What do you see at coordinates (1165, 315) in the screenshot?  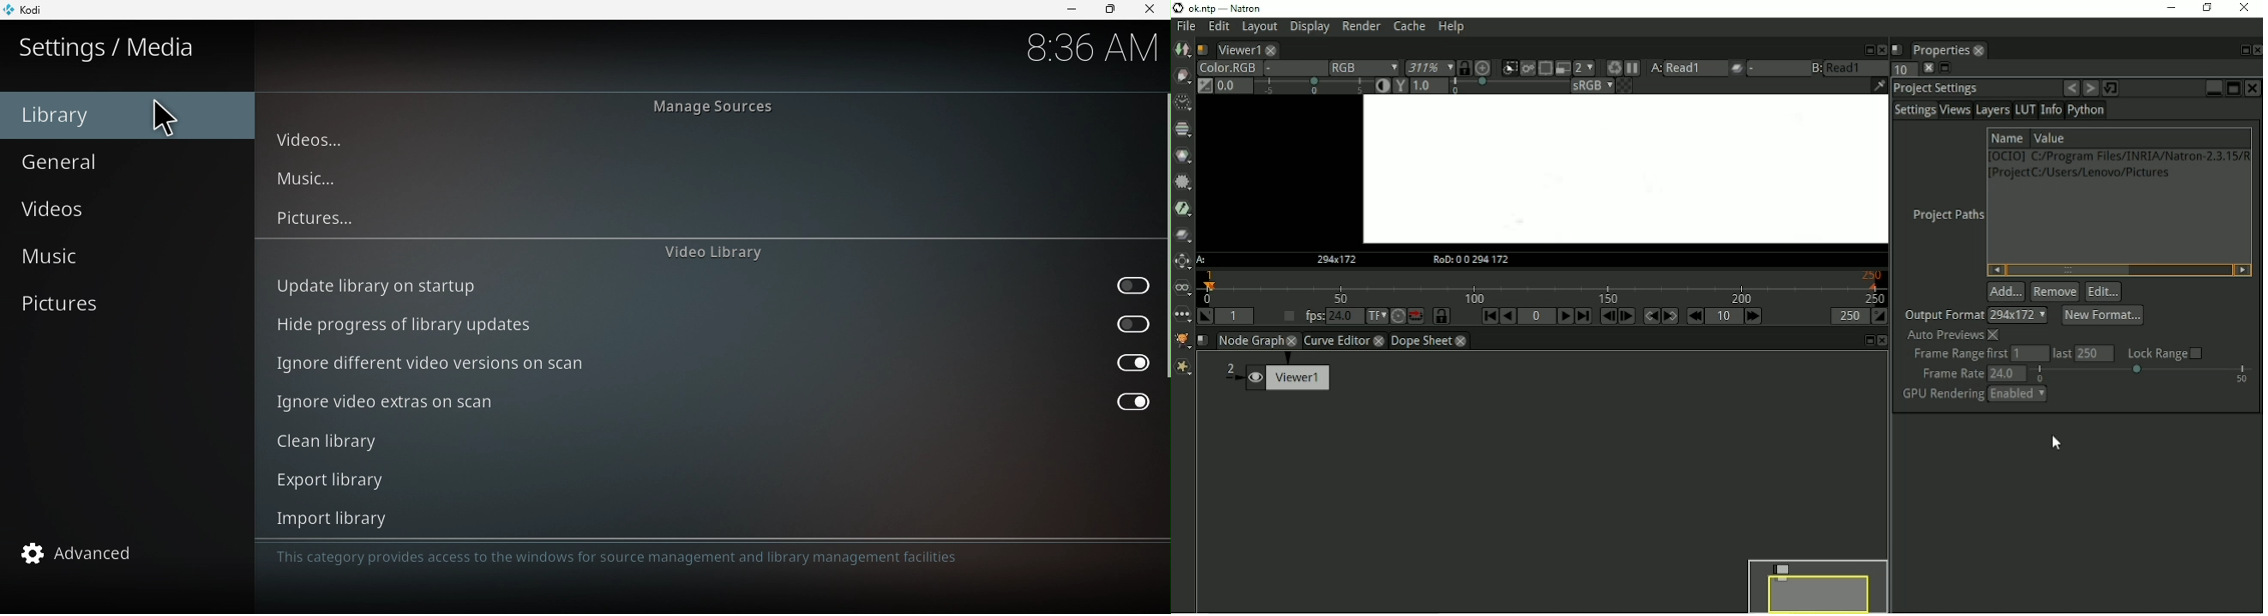 I see `scroll bar` at bounding box center [1165, 315].